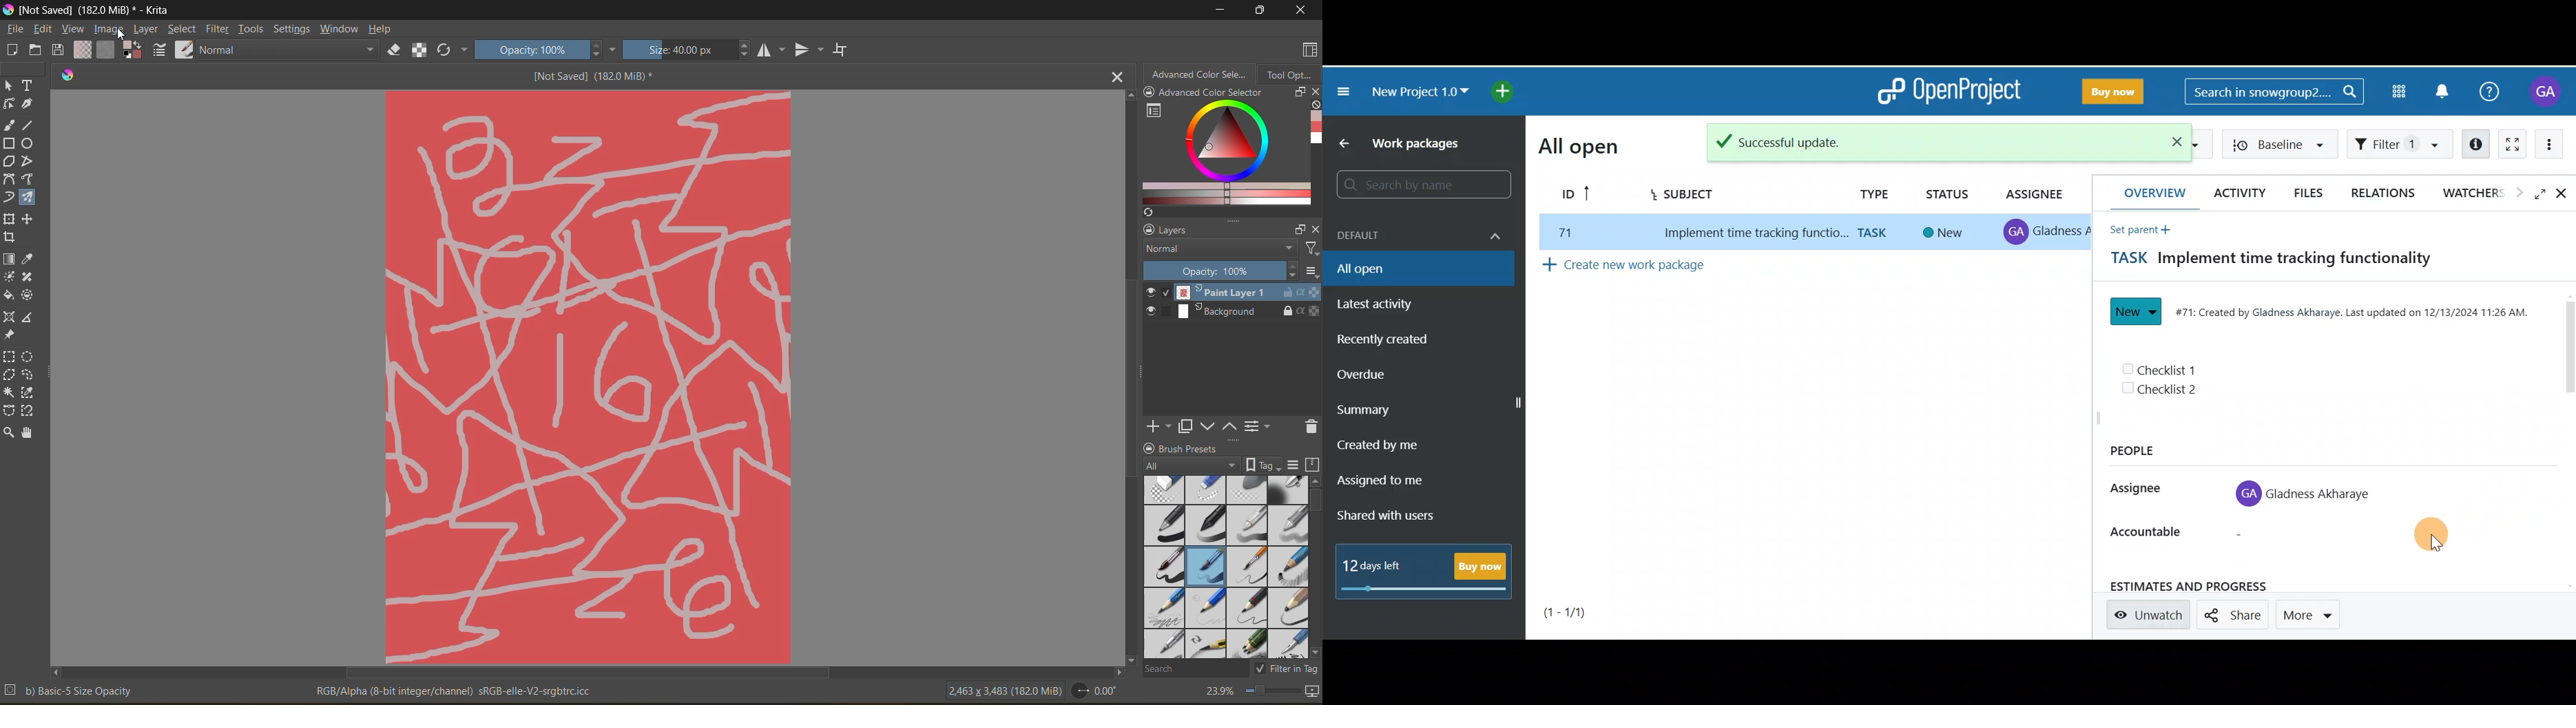 This screenshot has height=728, width=2576. Describe the element at coordinates (1156, 425) in the screenshot. I see `add` at that location.